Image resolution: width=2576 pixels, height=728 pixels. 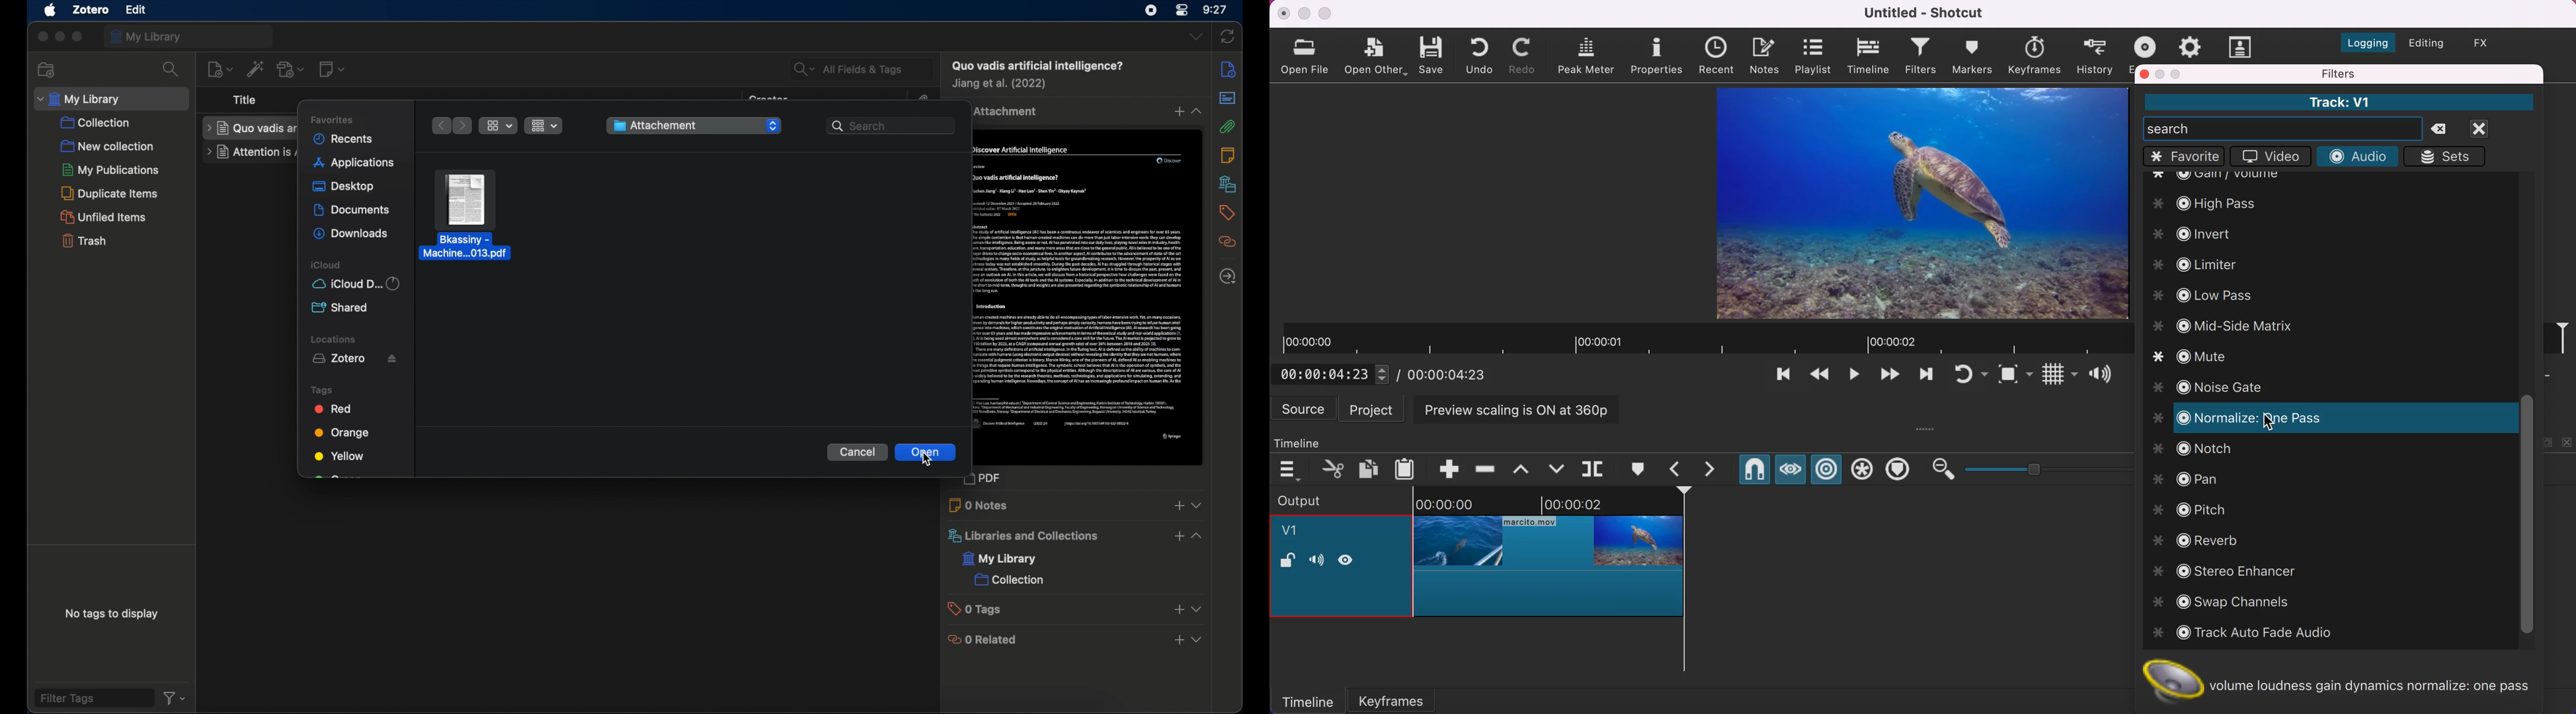 What do you see at coordinates (1556, 468) in the screenshot?
I see `overwrite` at bounding box center [1556, 468].